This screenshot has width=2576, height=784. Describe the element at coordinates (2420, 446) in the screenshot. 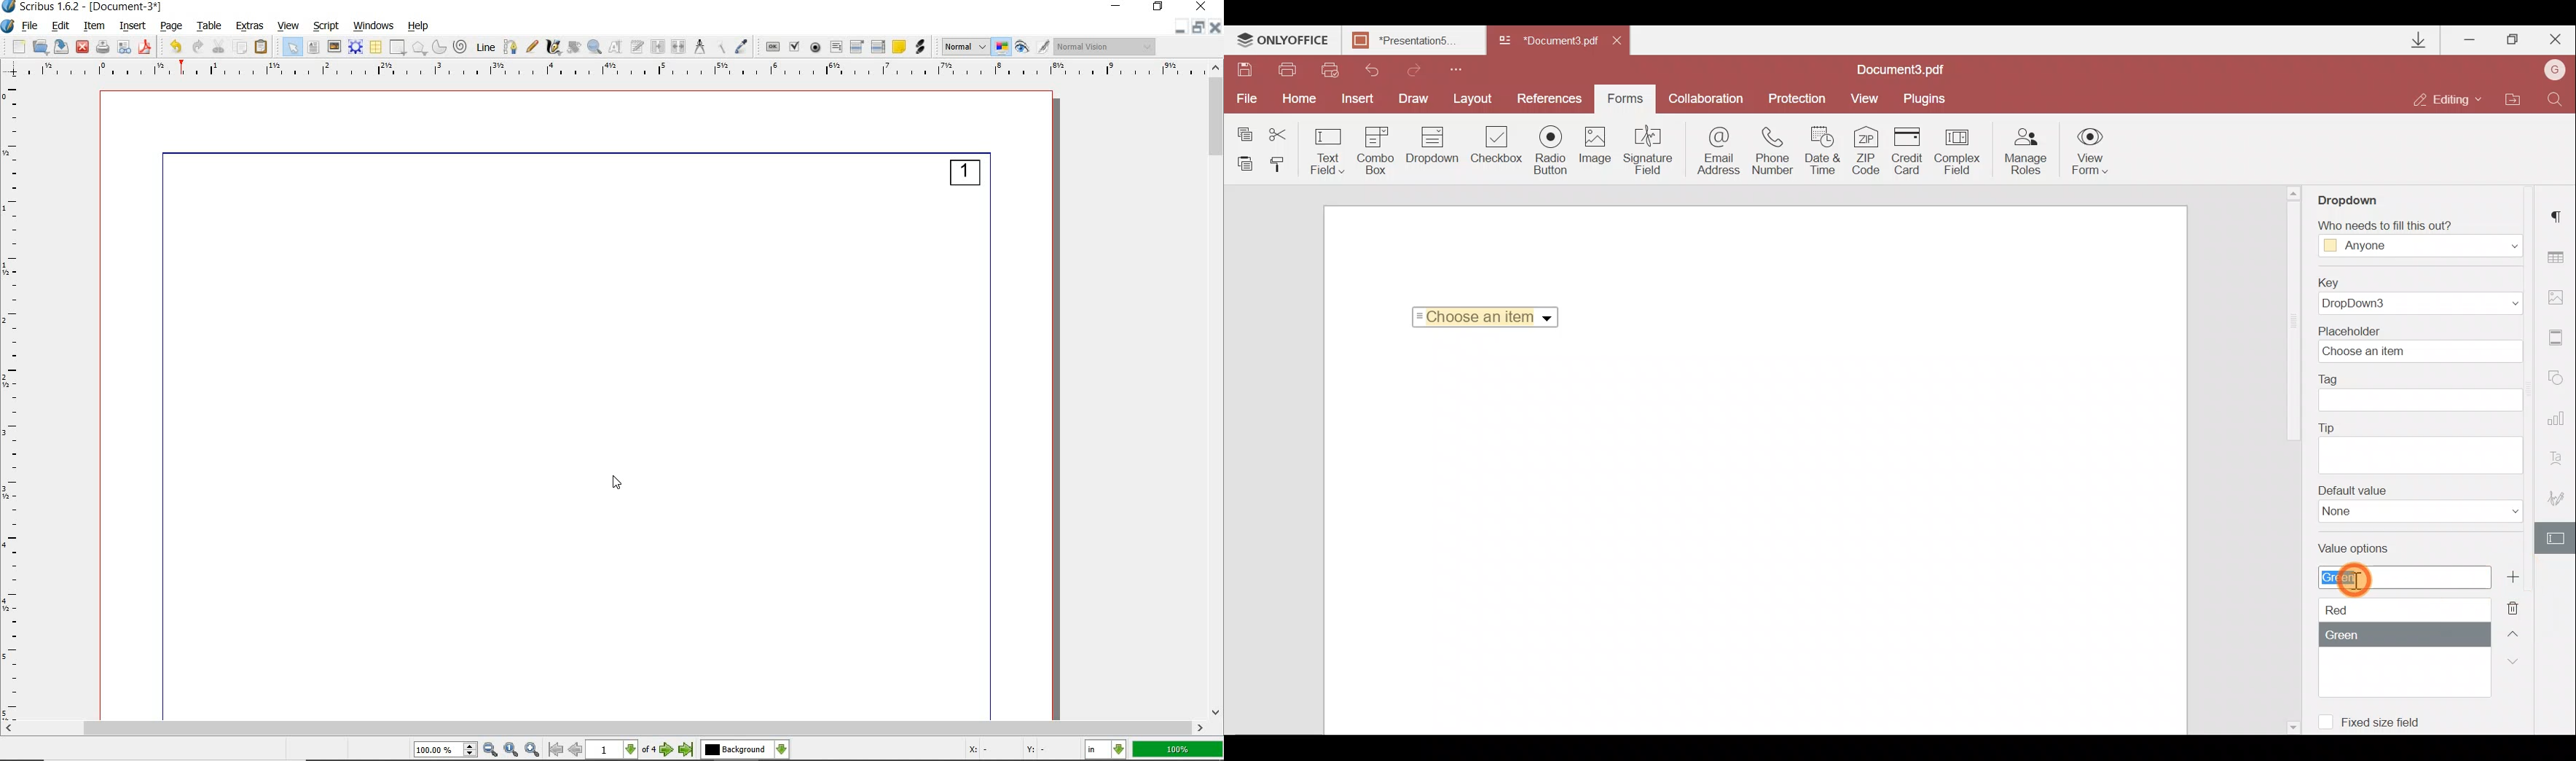

I see `Tip` at that location.